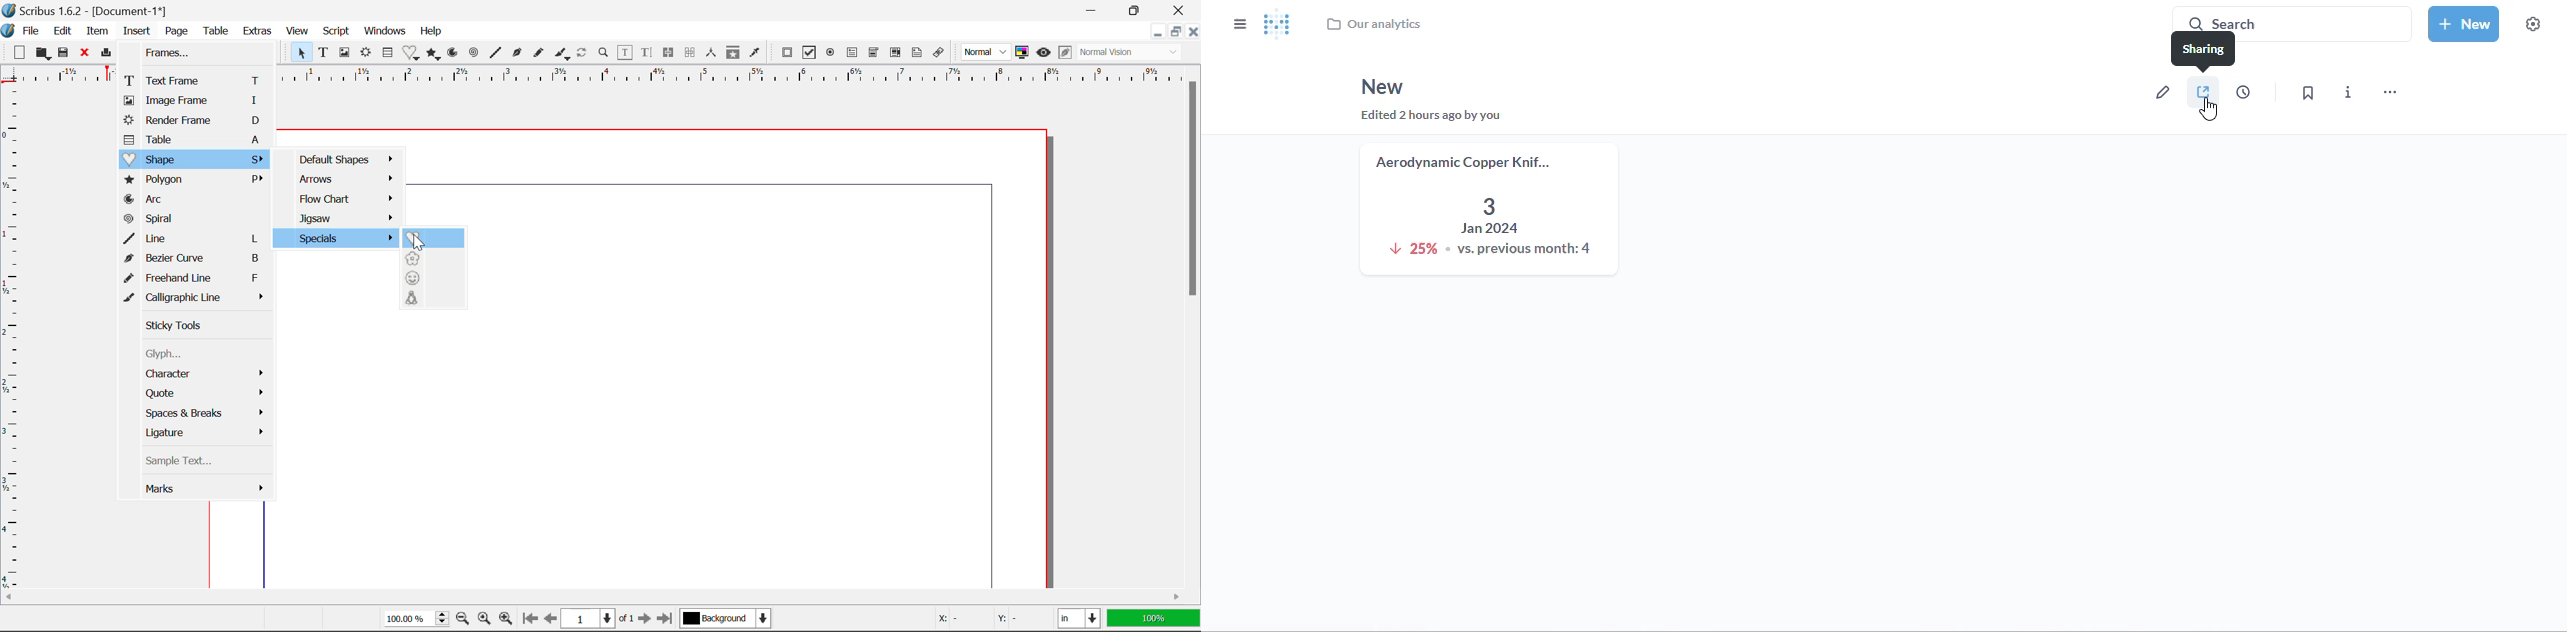 The height and width of the screenshot is (644, 2576). Describe the element at coordinates (563, 55) in the screenshot. I see `Calligraphic Curve` at that location.